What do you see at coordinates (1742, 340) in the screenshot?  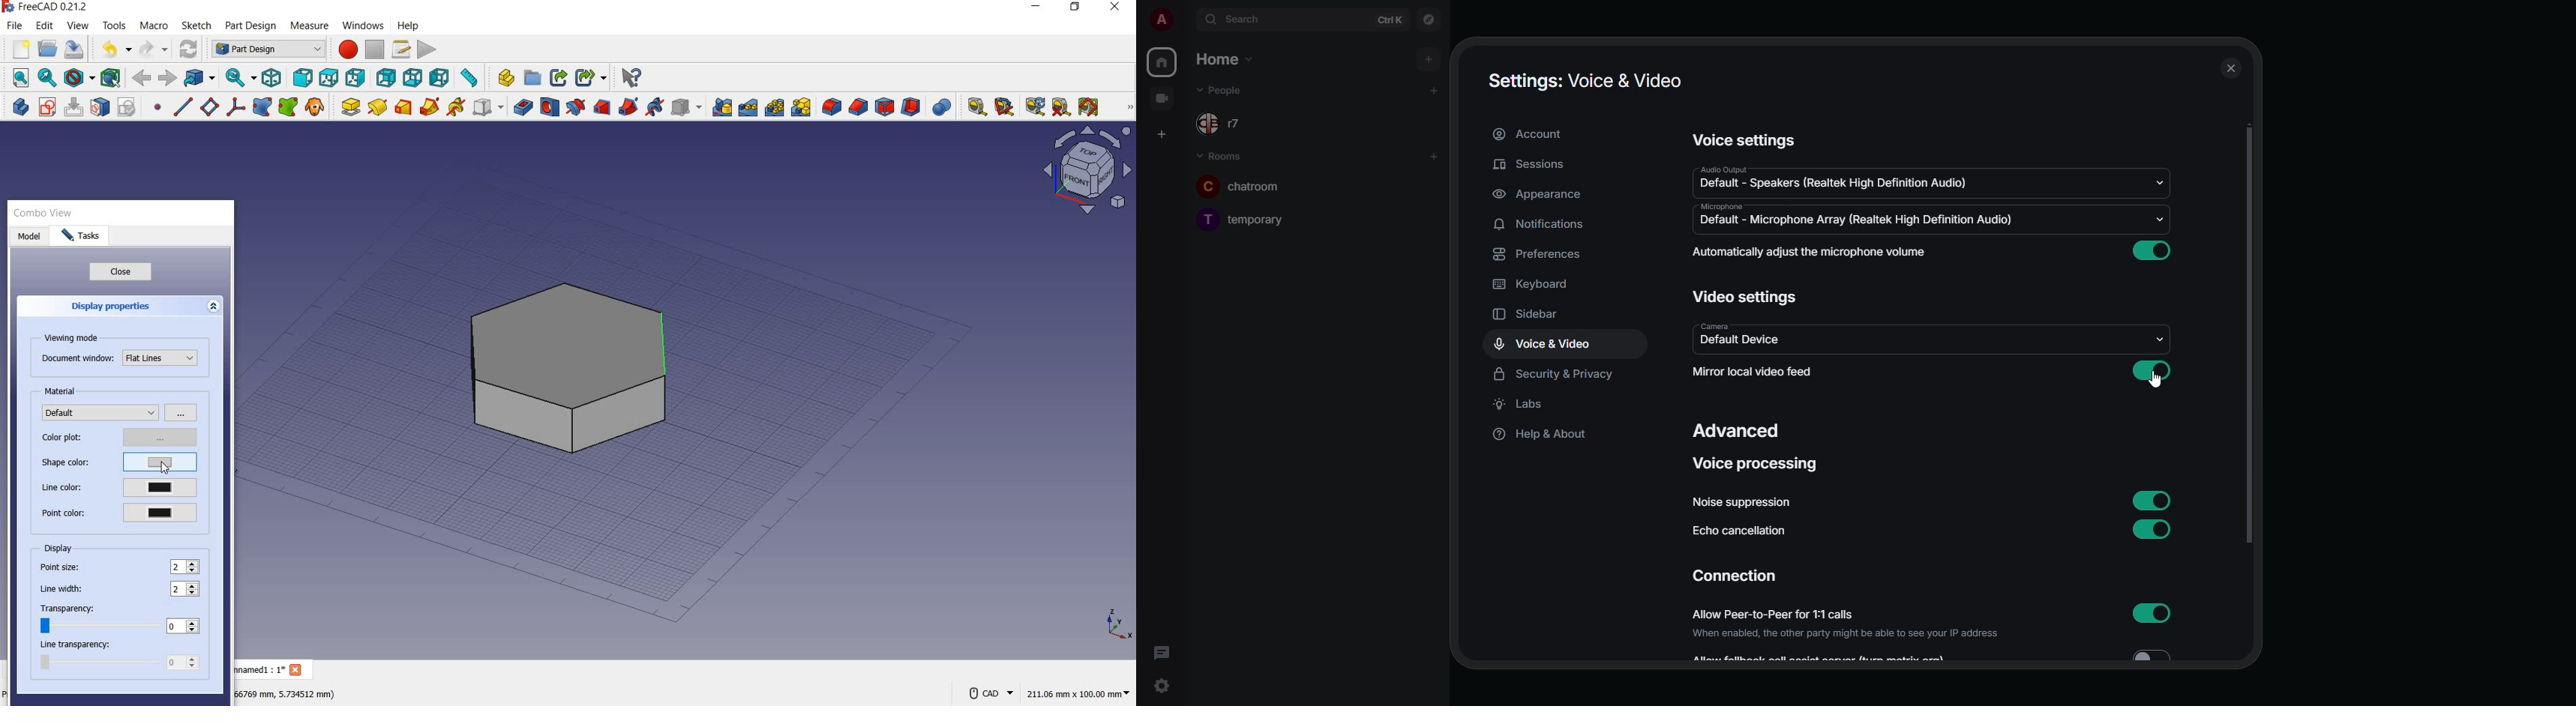 I see `default` at bounding box center [1742, 340].